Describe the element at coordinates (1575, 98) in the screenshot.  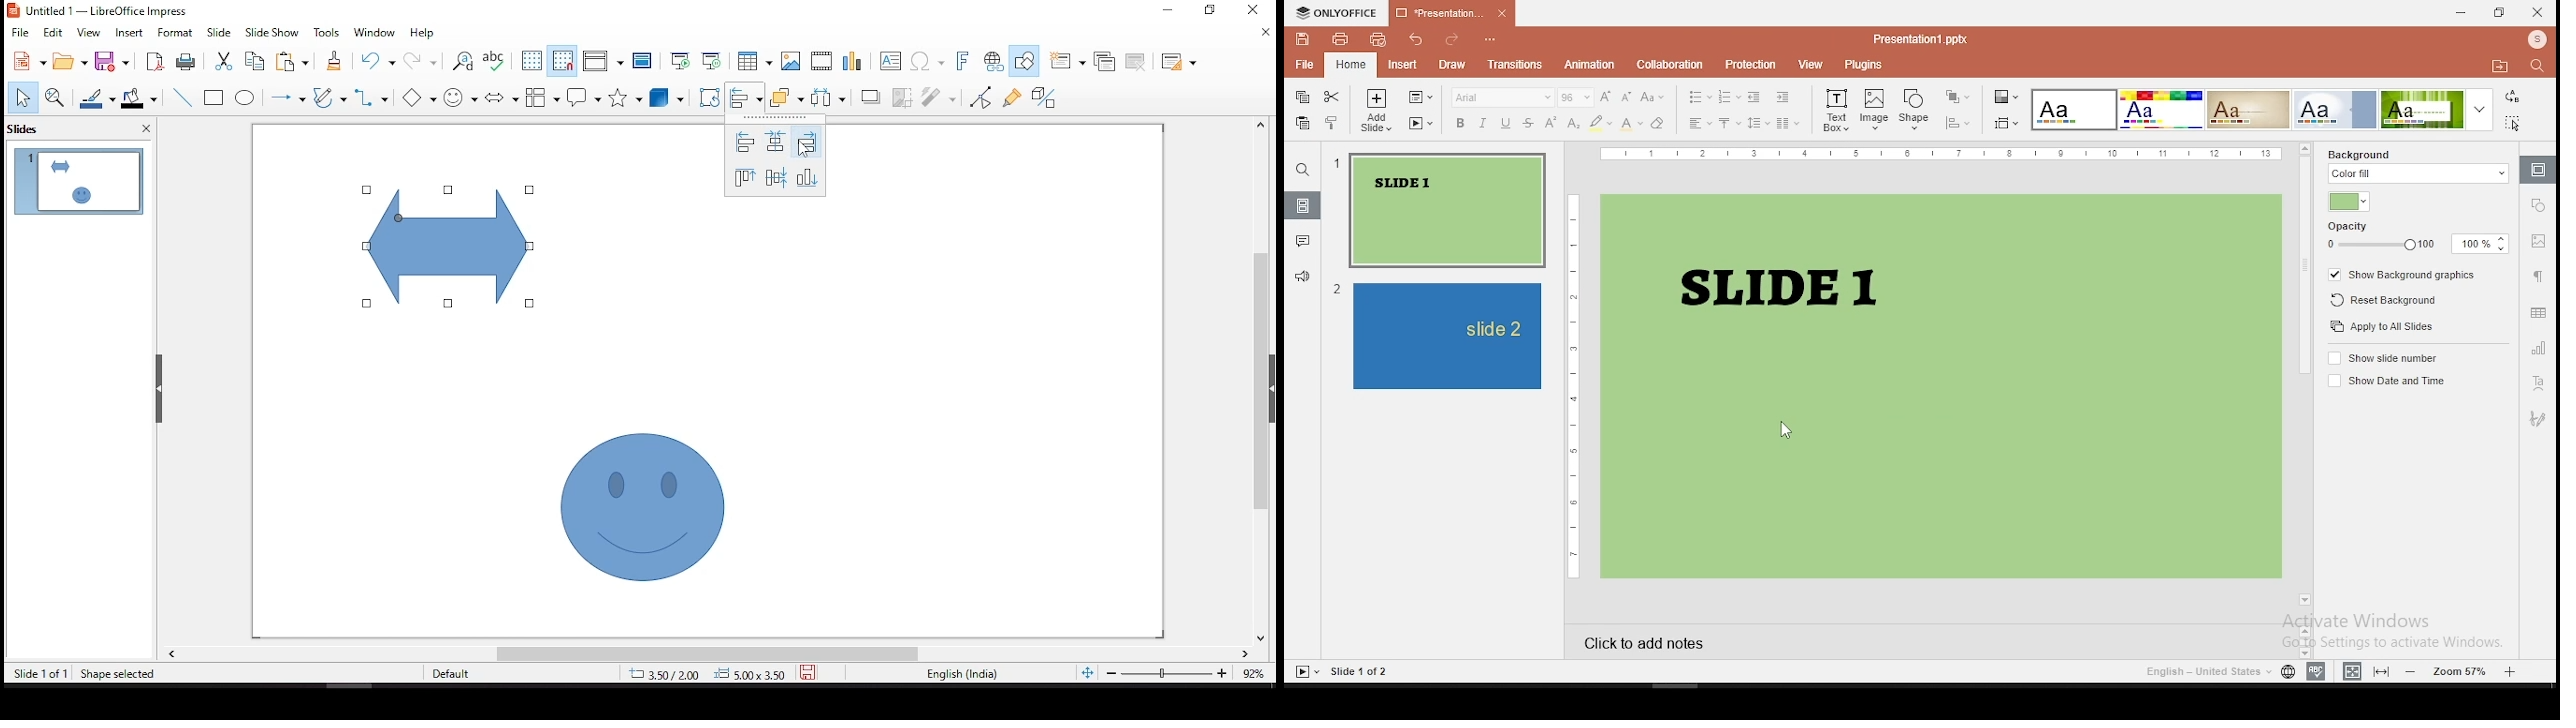
I see `font size` at that location.